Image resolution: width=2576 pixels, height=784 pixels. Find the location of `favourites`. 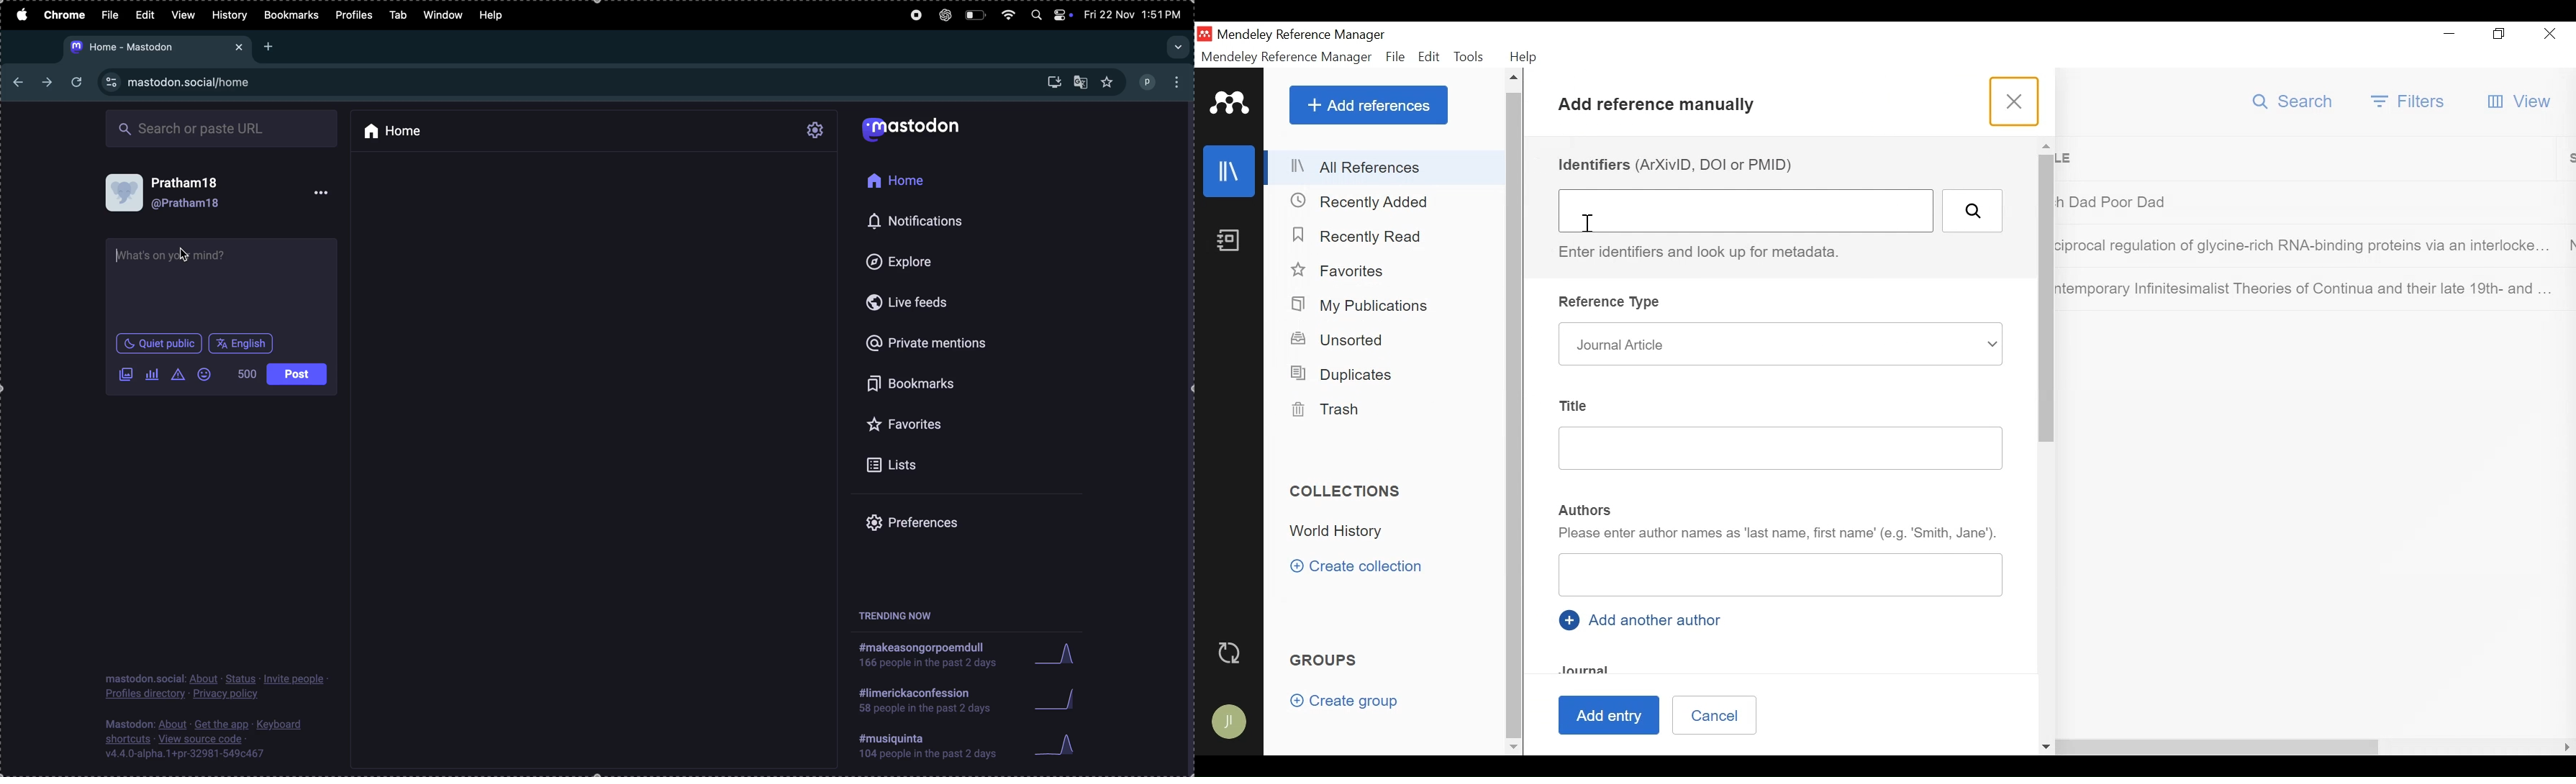

favourites is located at coordinates (932, 428).